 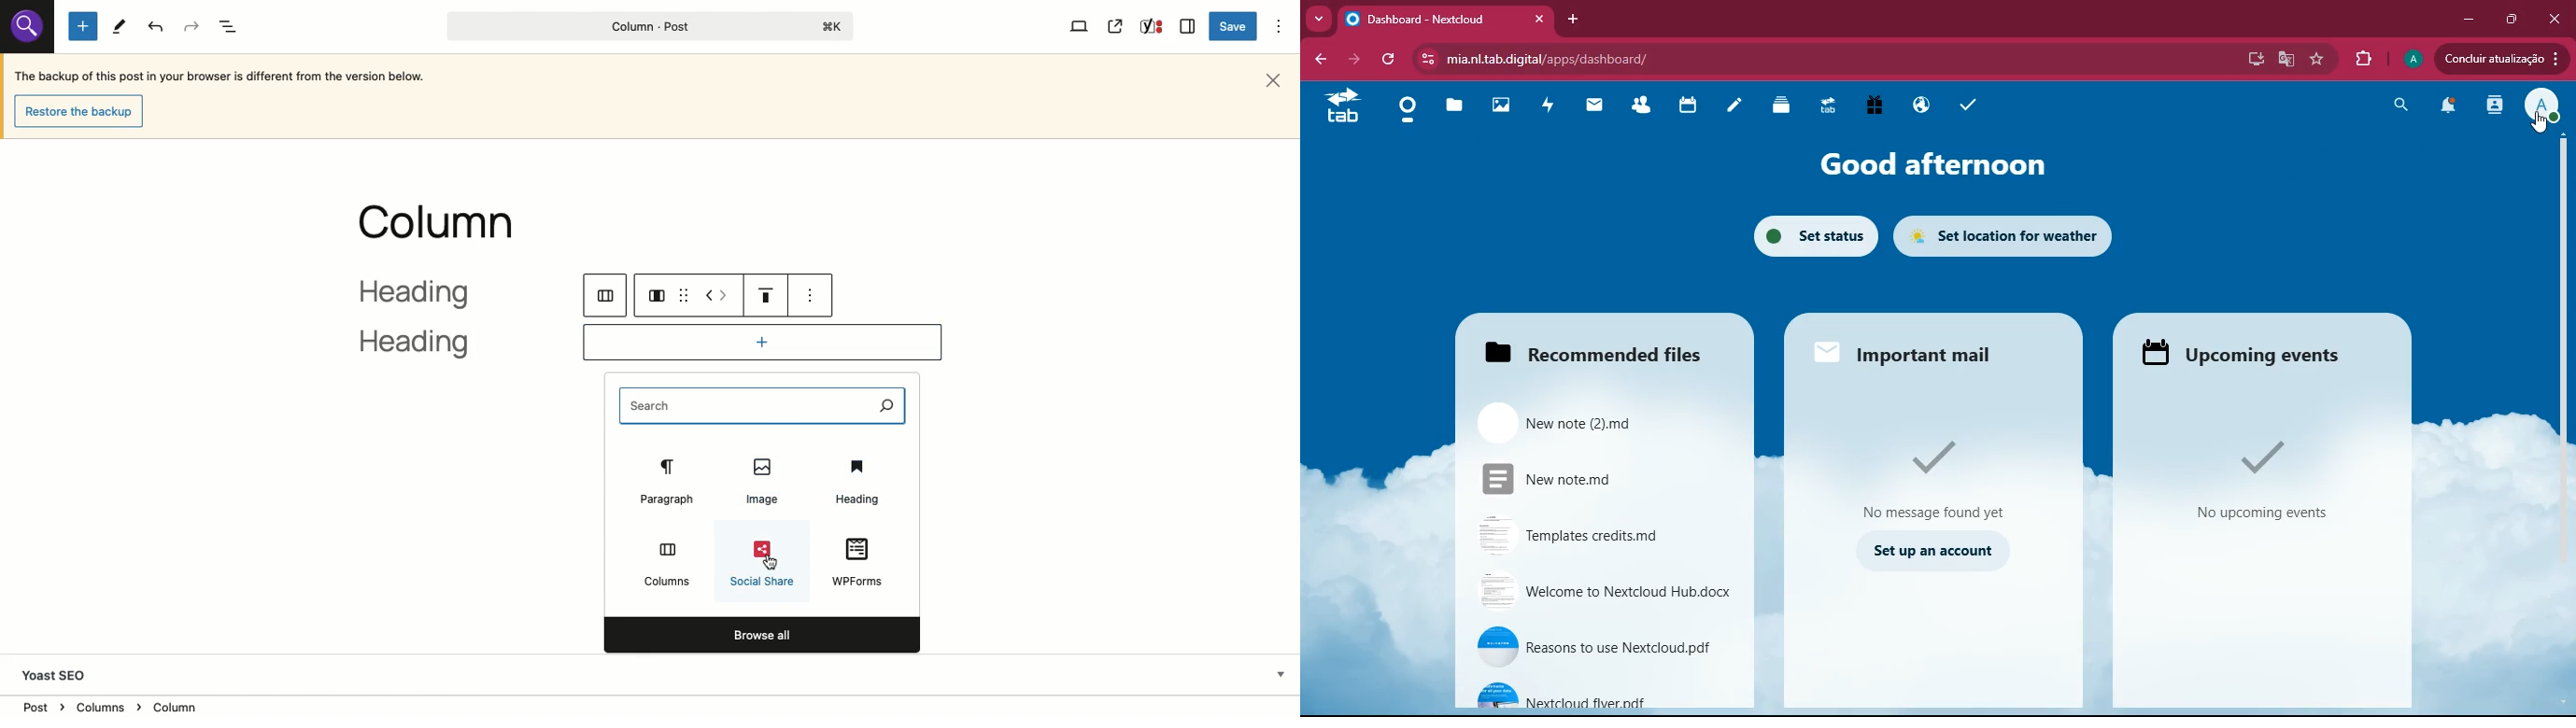 I want to click on Recommended Files, so click(x=1591, y=359).